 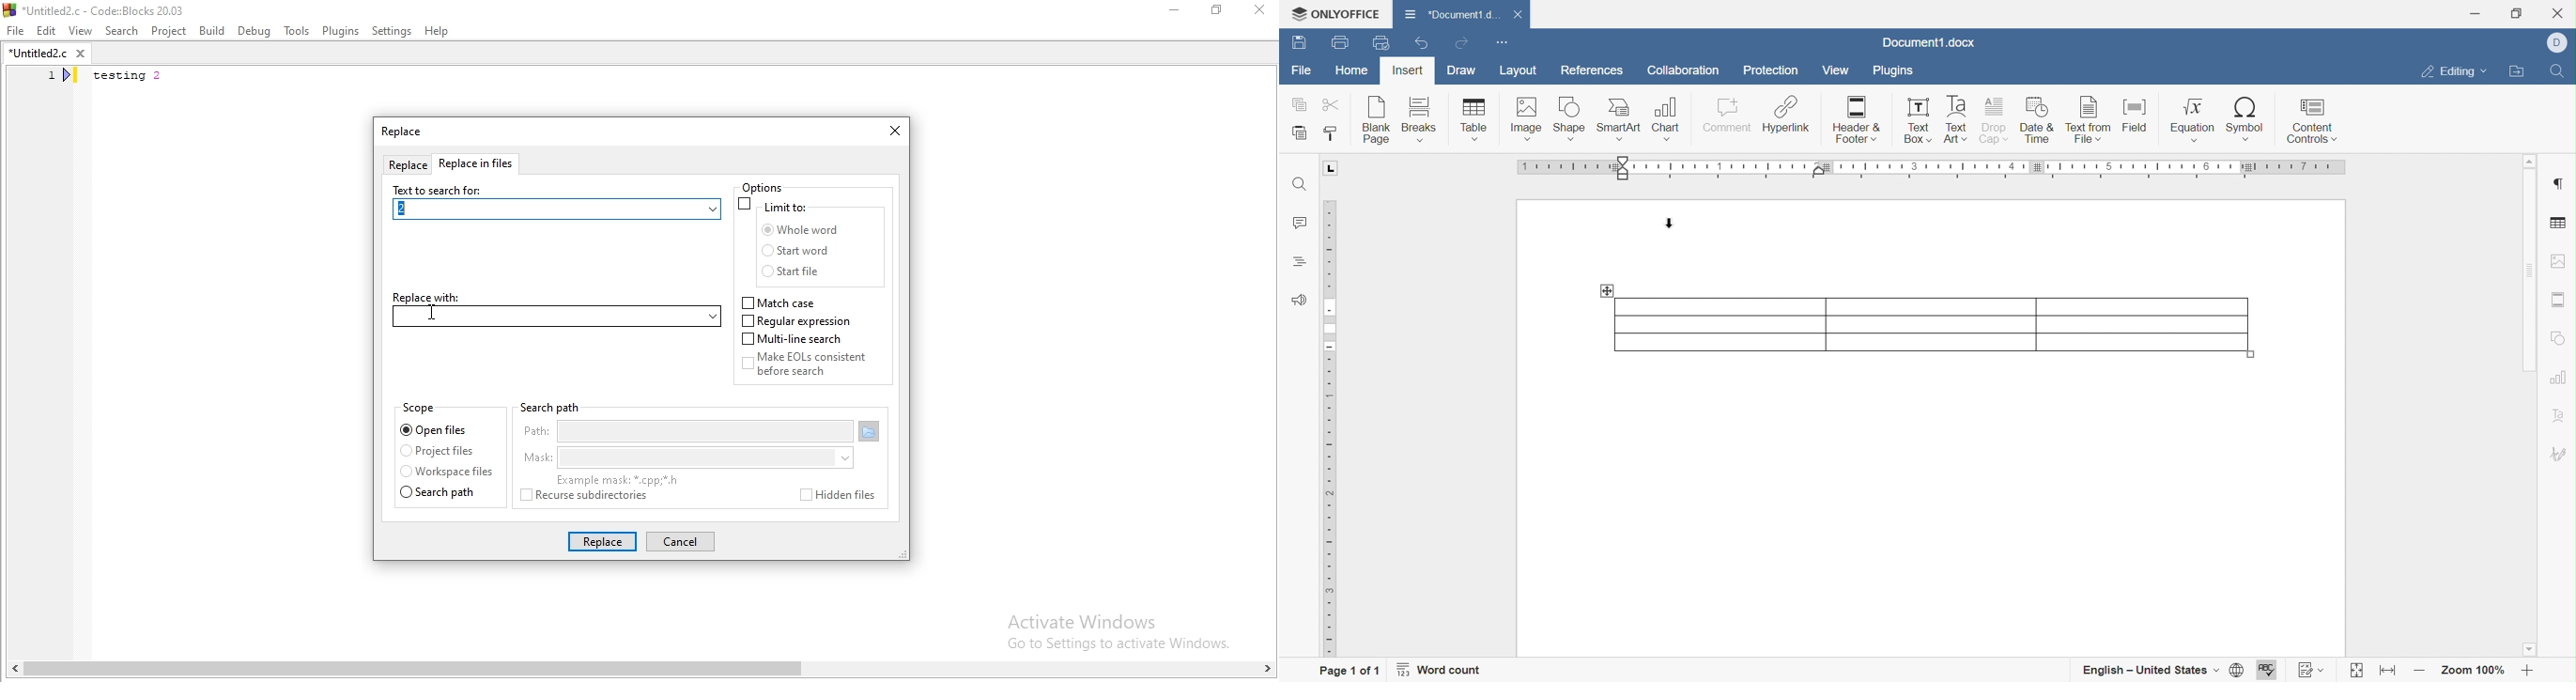 I want to click on Editing, so click(x=2453, y=72).